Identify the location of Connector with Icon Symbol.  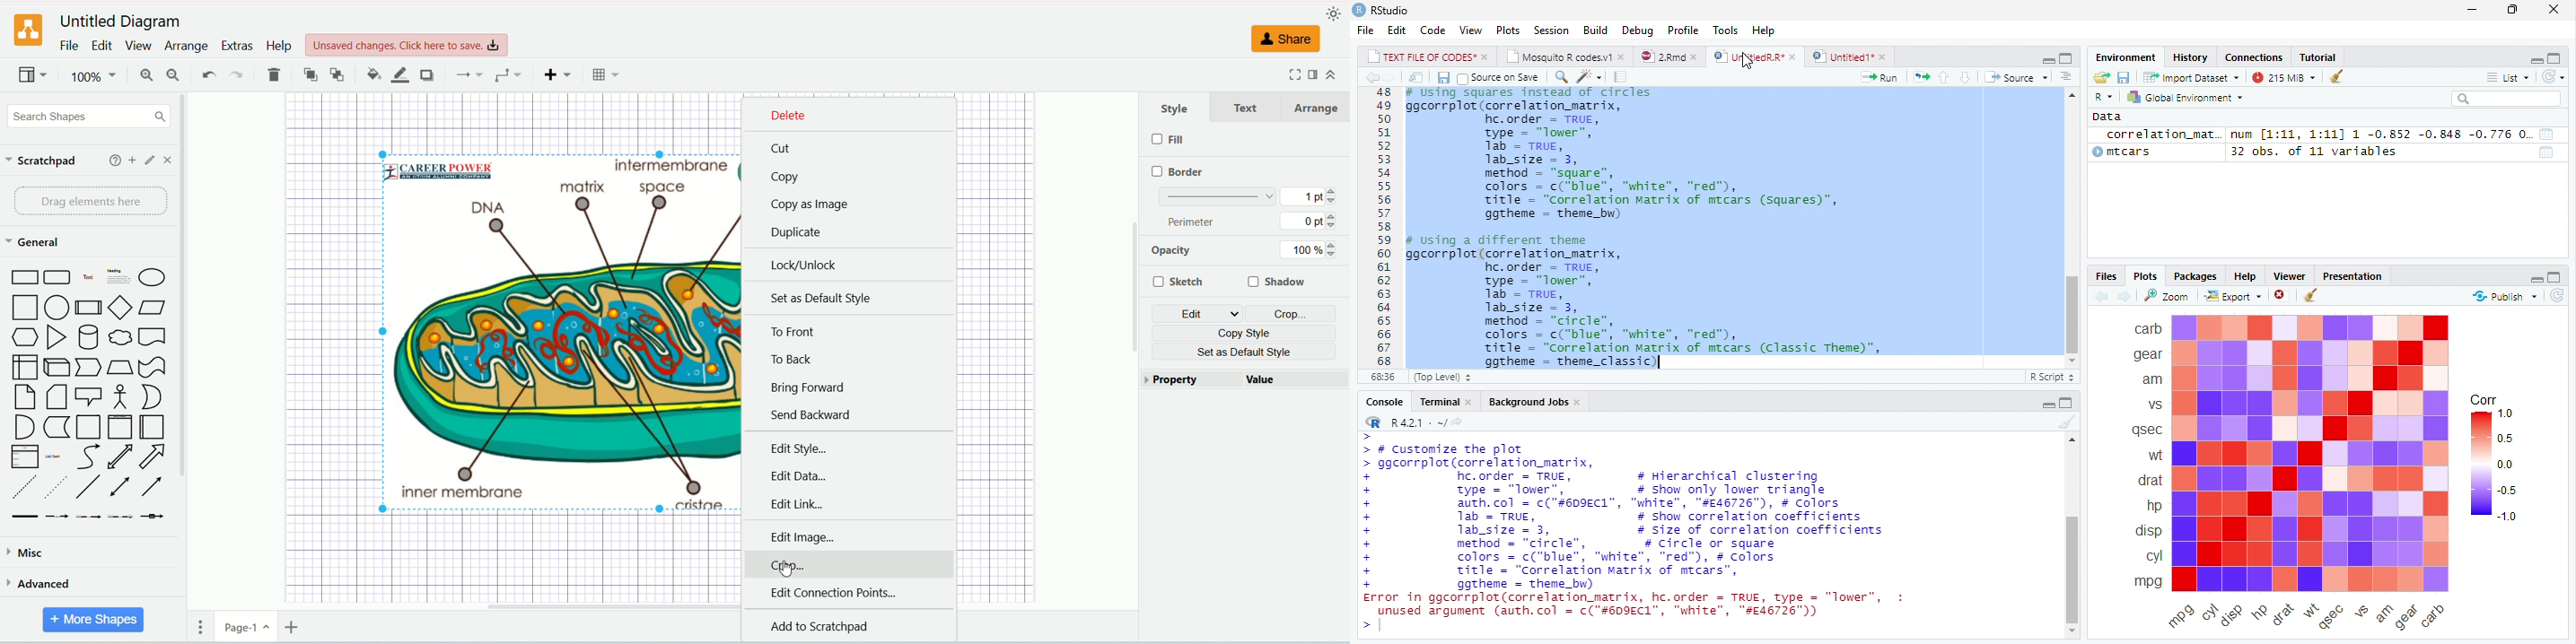
(153, 518).